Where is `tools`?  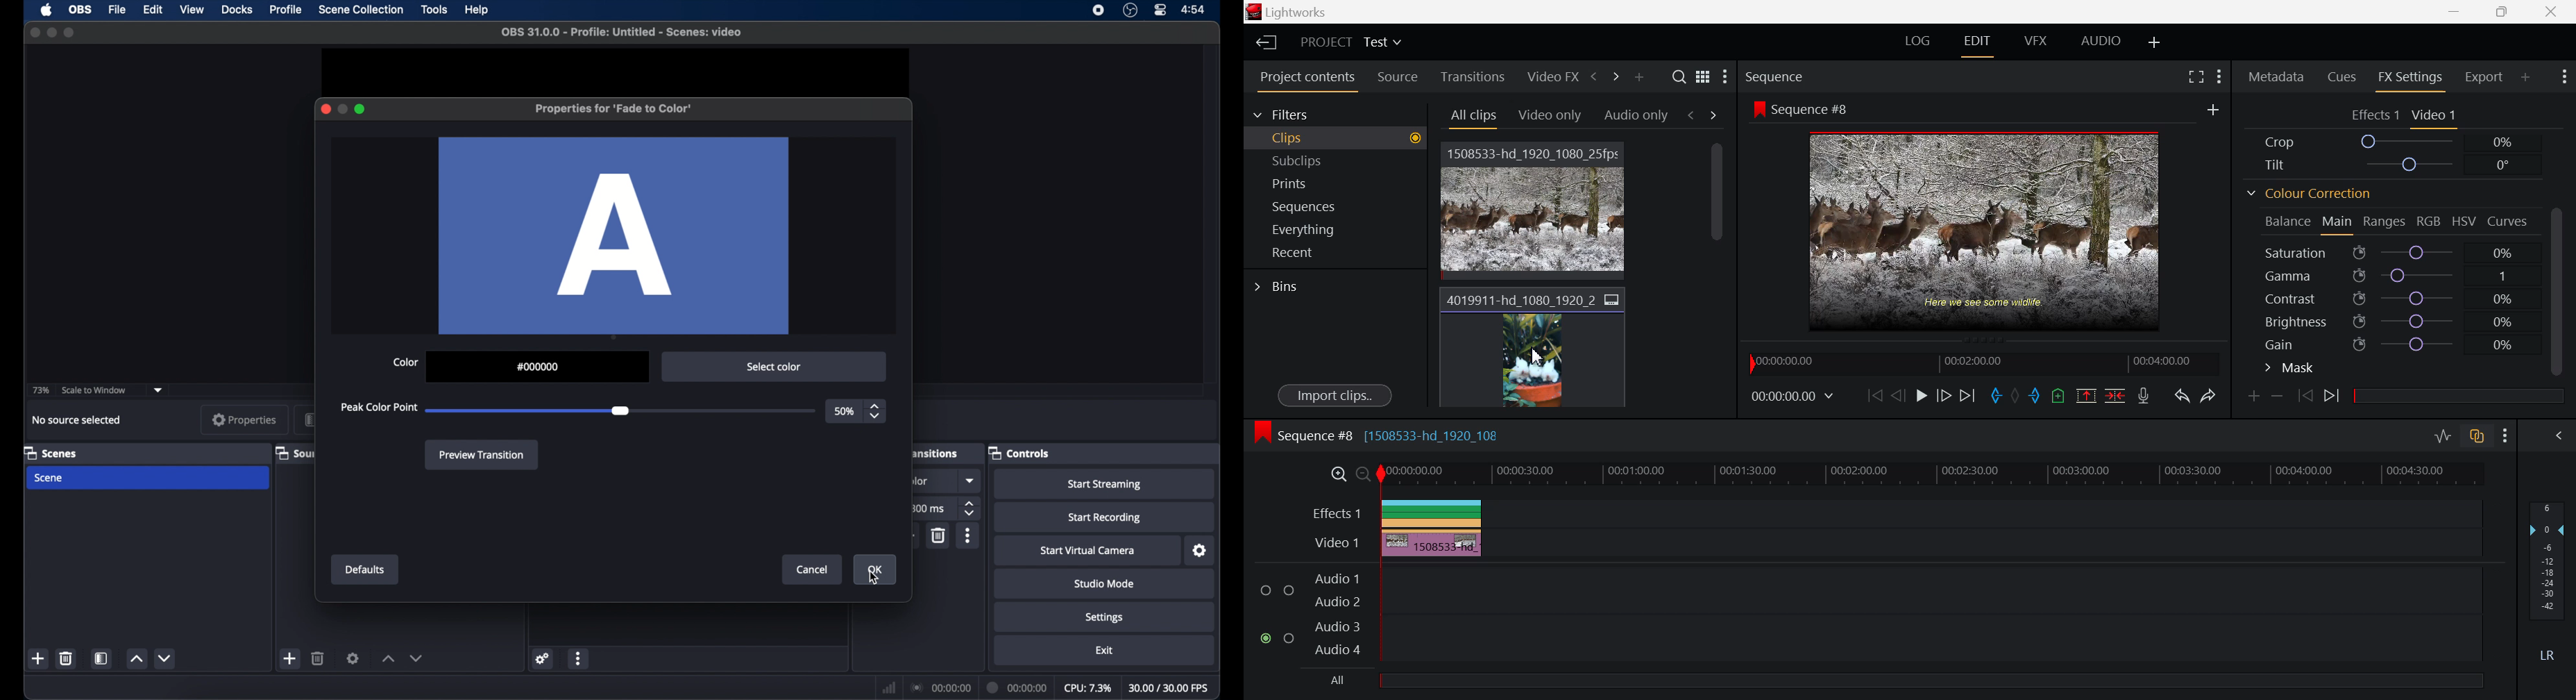
tools is located at coordinates (435, 10).